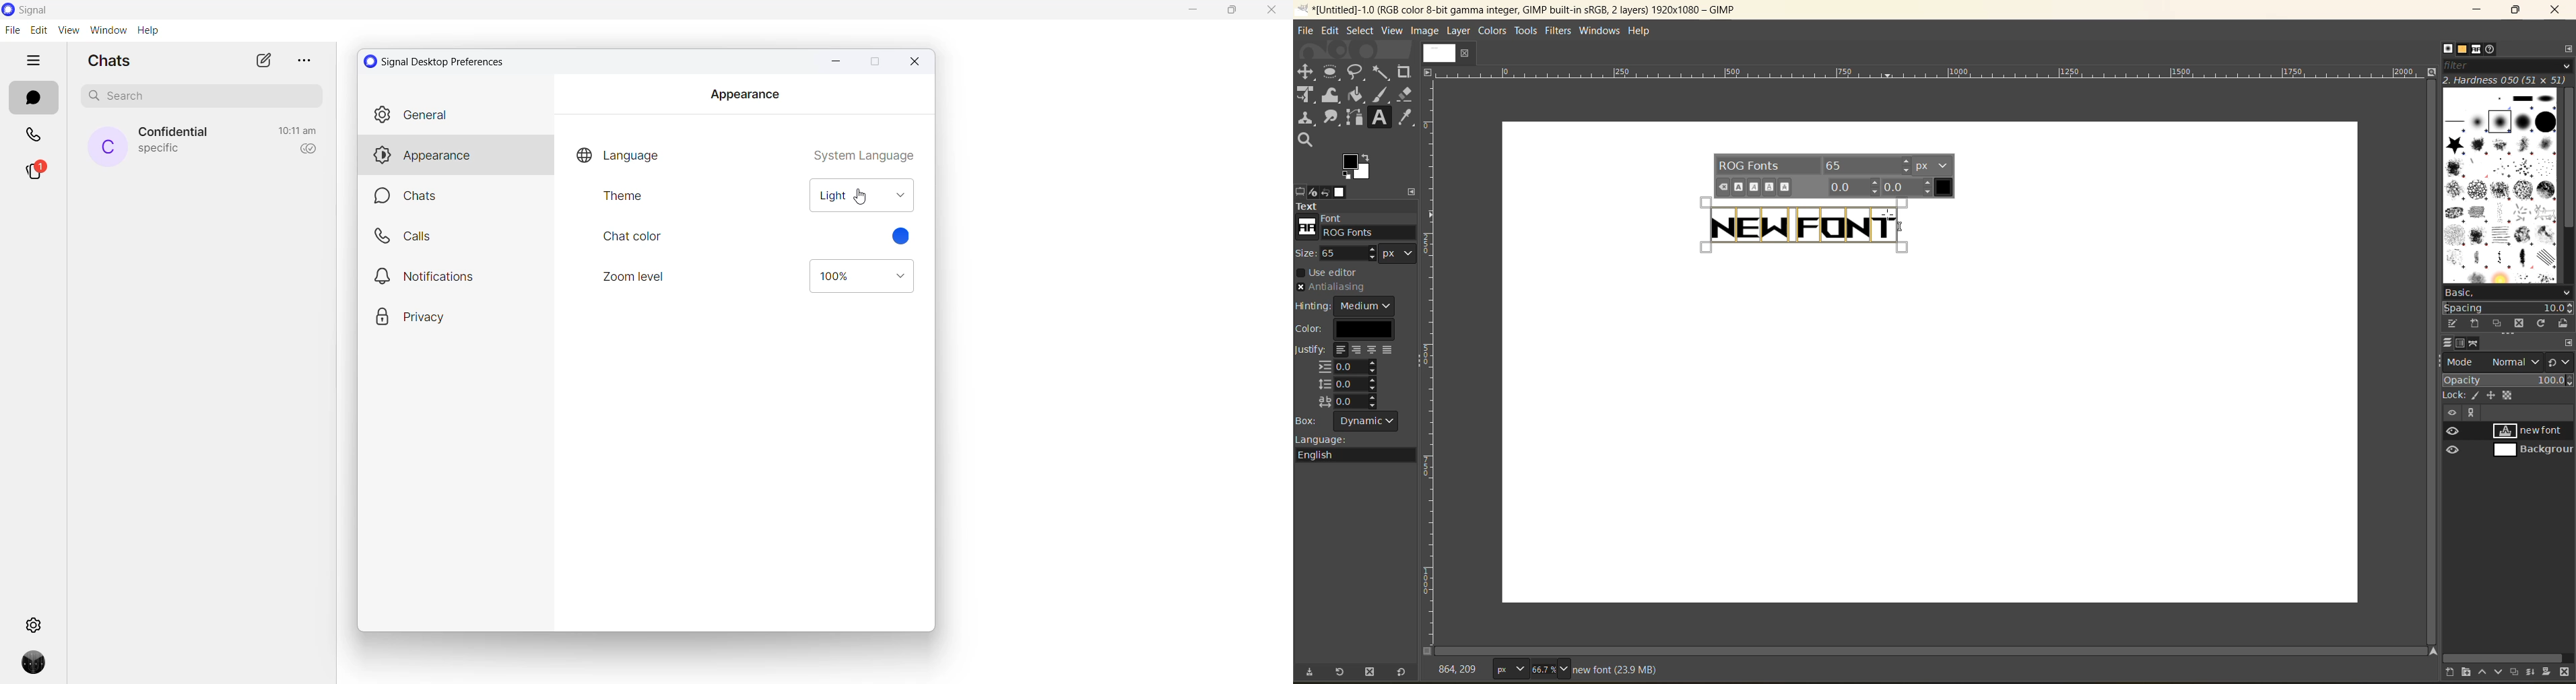  I want to click on maximize, so click(1236, 11).